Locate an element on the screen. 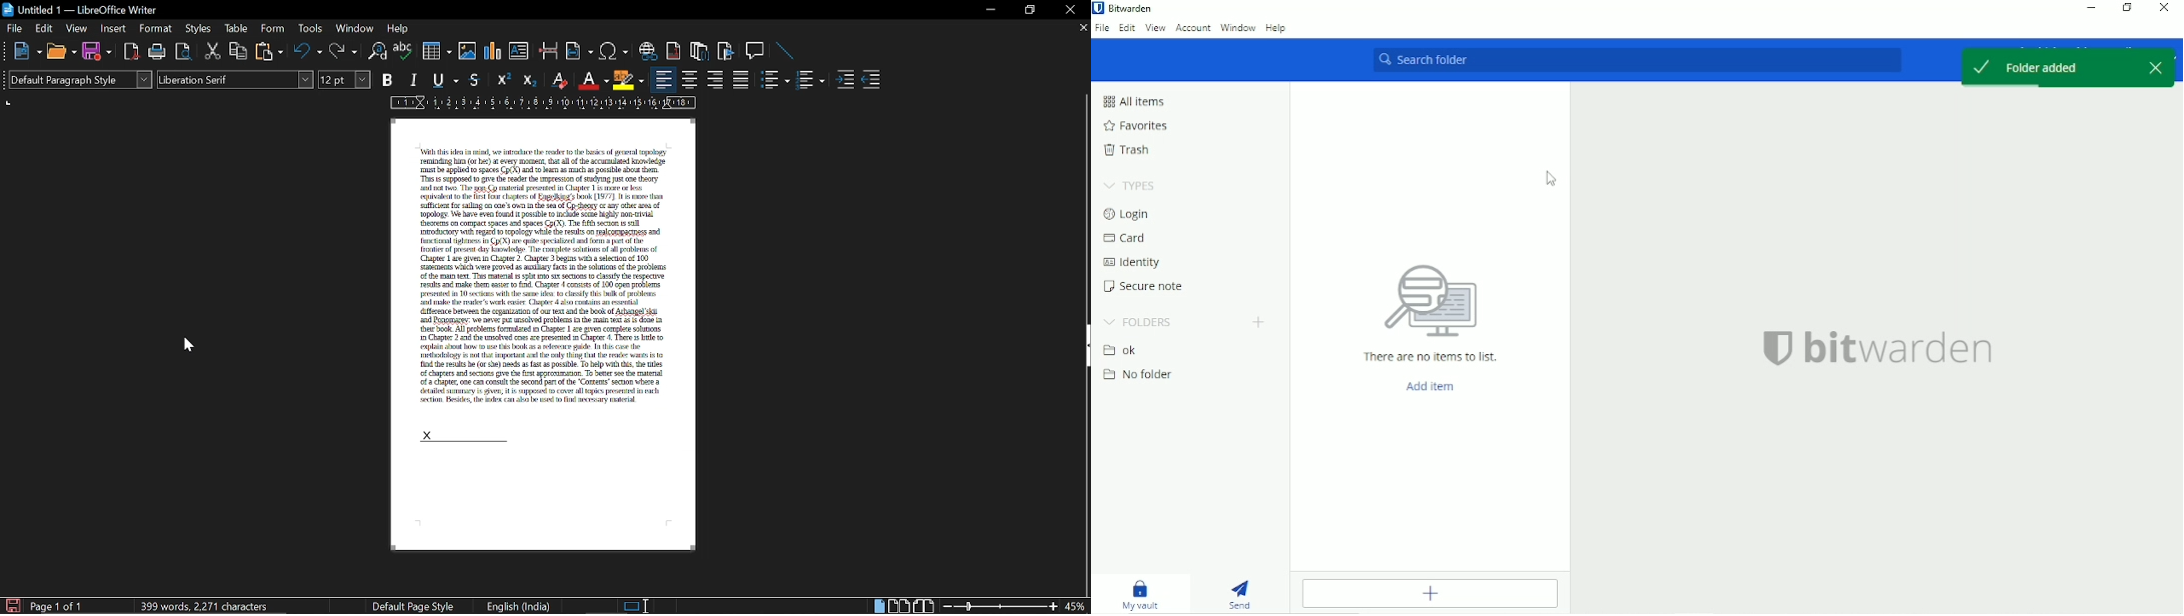  print is located at coordinates (158, 51).